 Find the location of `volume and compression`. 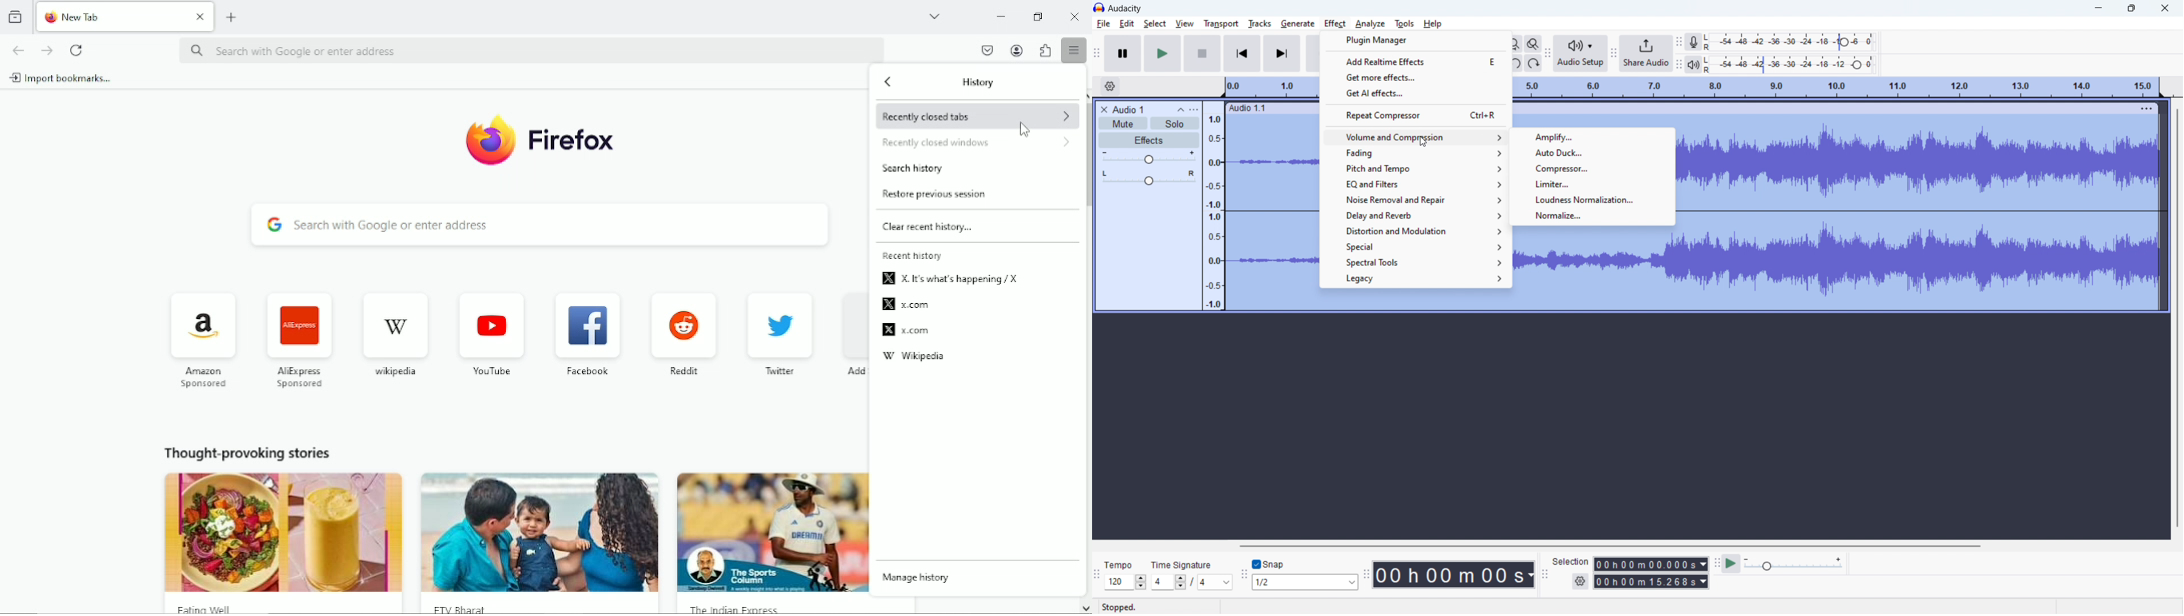

volume and compression is located at coordinates (1414, 137).